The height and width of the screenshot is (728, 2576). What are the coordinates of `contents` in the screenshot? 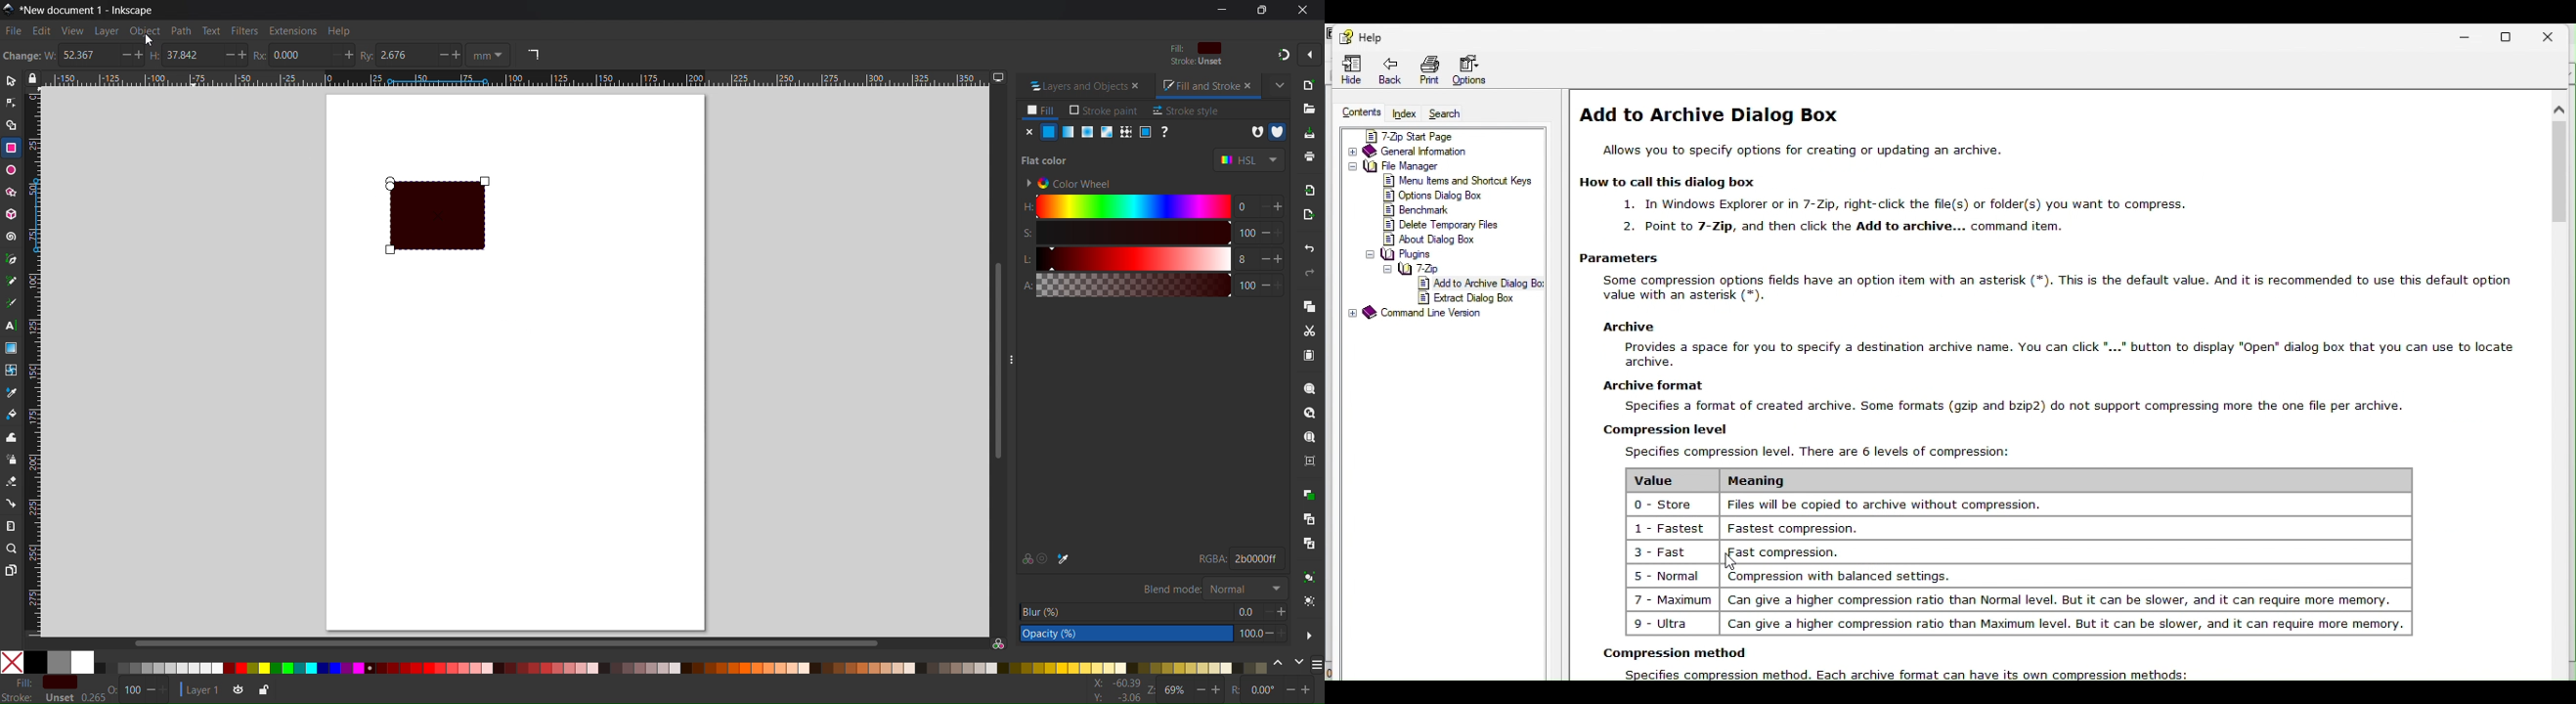 It's located at (1361, 110).